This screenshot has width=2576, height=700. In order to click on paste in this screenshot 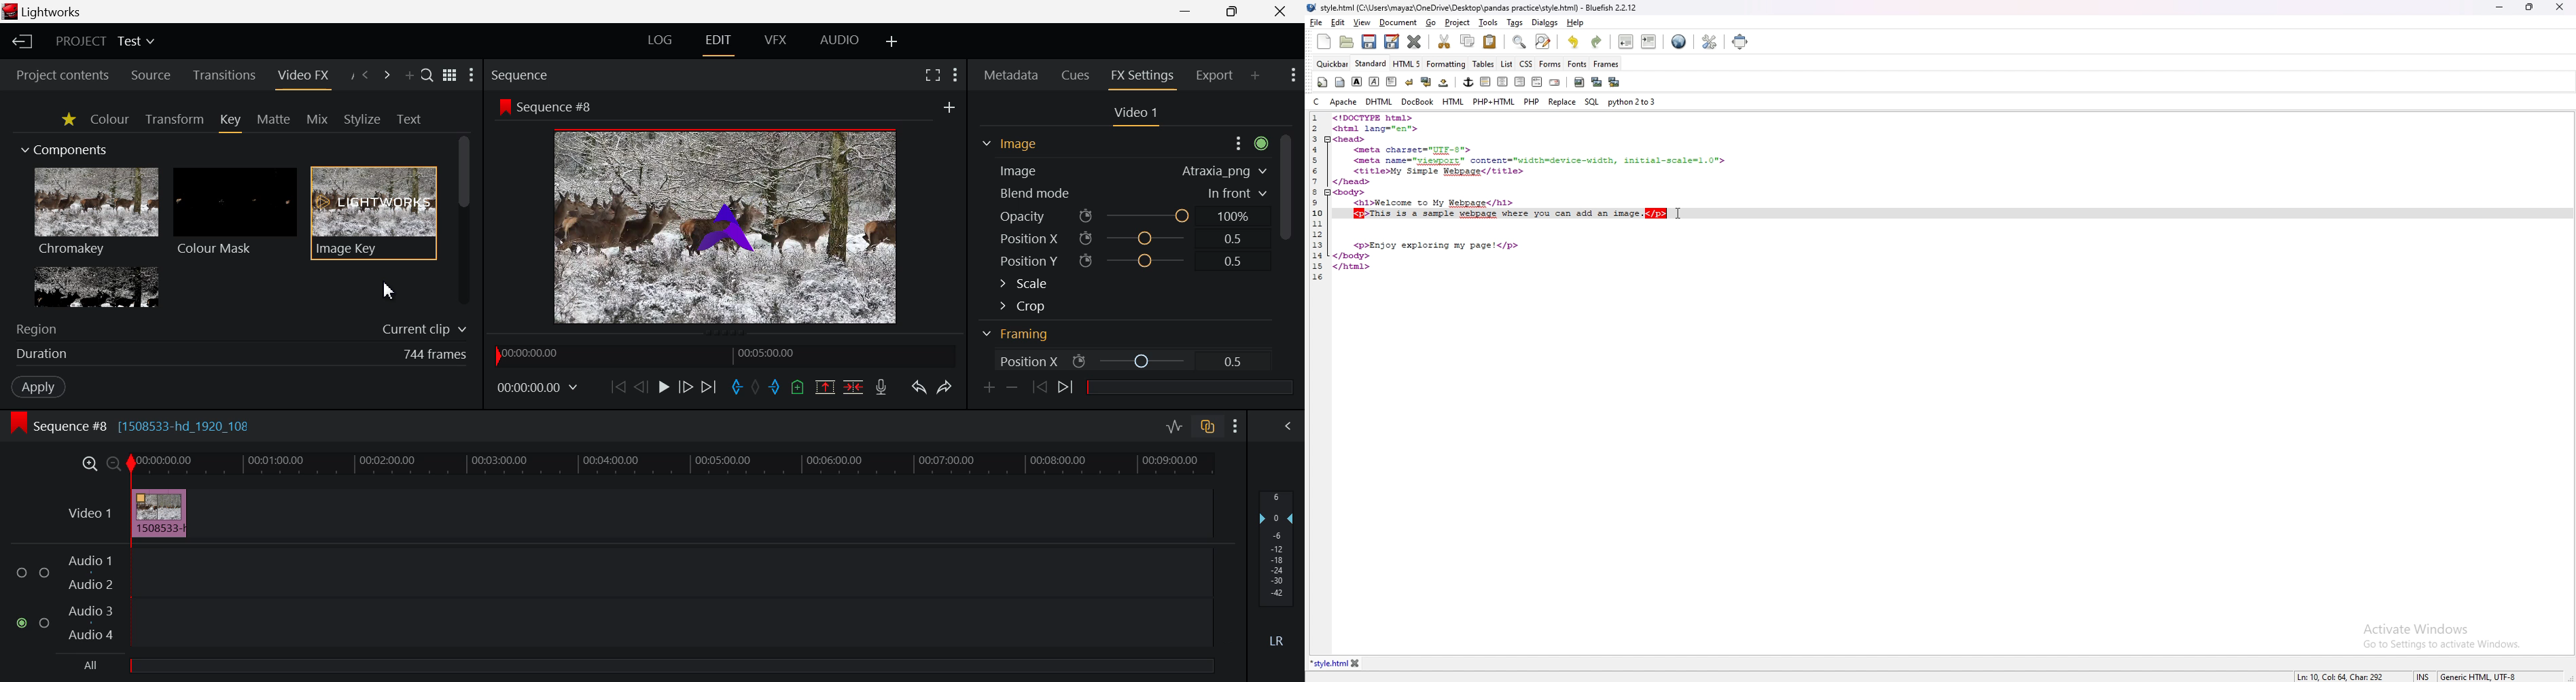, I will do `click(1489, 42)`.